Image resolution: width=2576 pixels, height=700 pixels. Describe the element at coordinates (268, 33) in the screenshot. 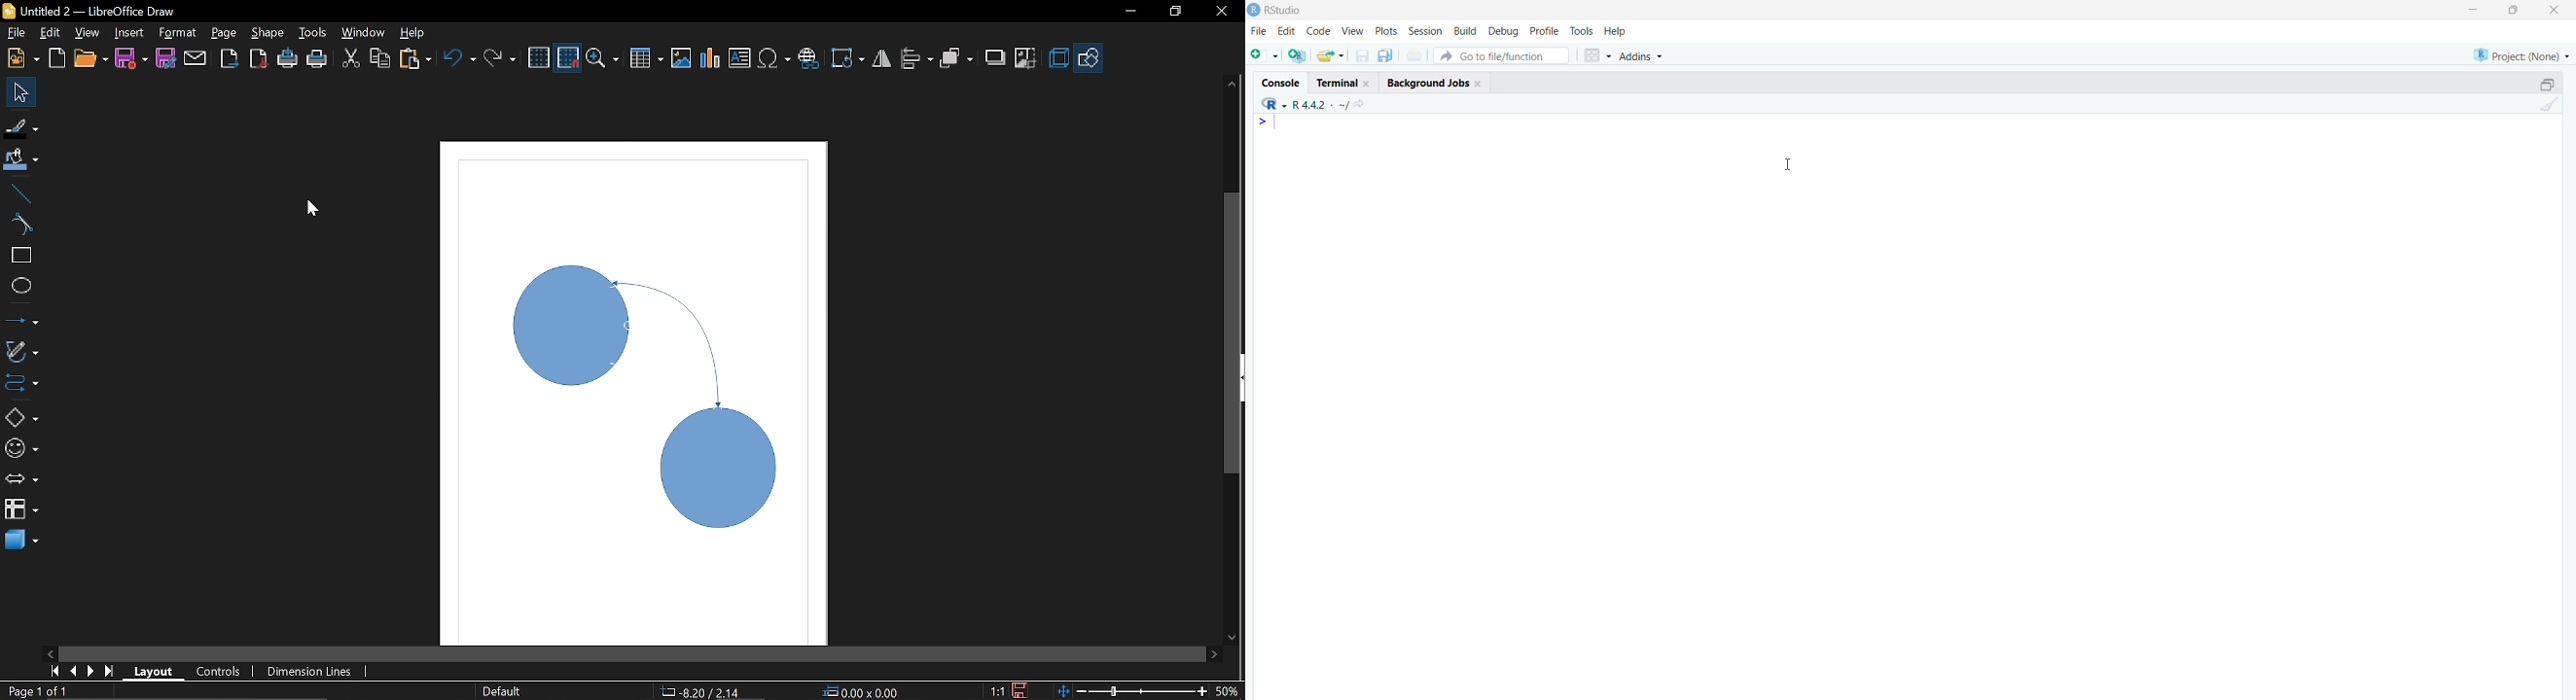

I see `Shape` at that location.